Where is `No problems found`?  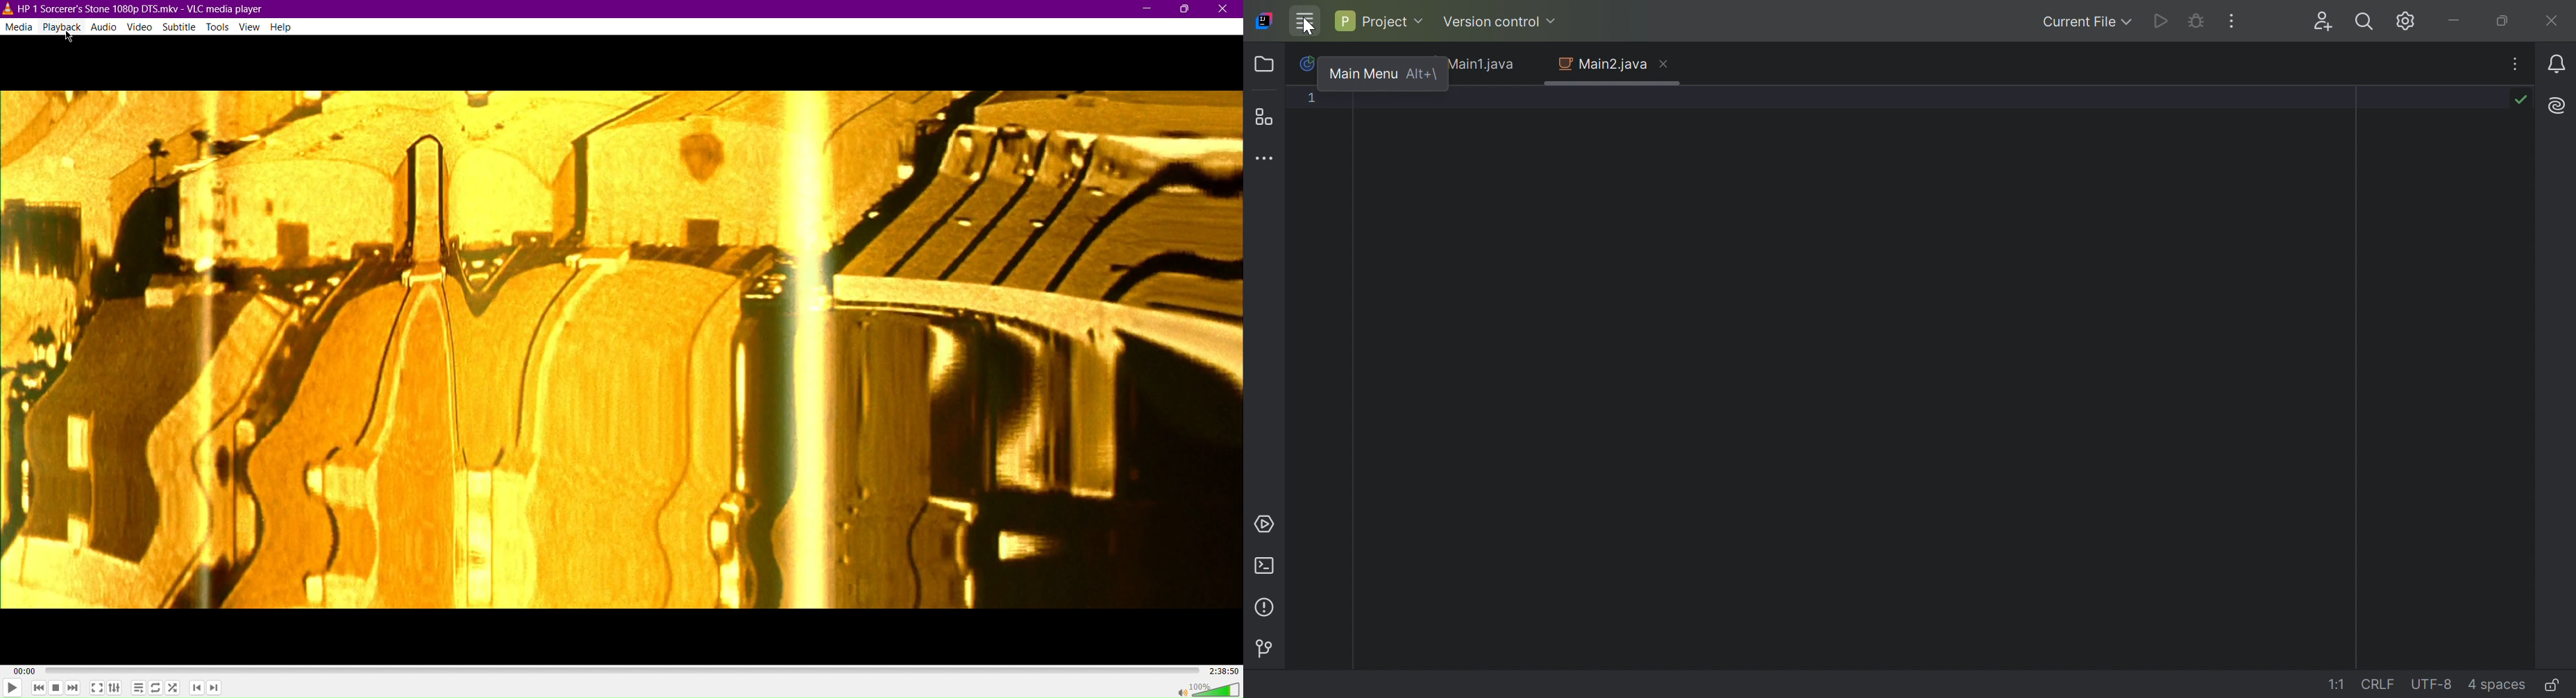 No problems found is located at coordinates (2518, 99).